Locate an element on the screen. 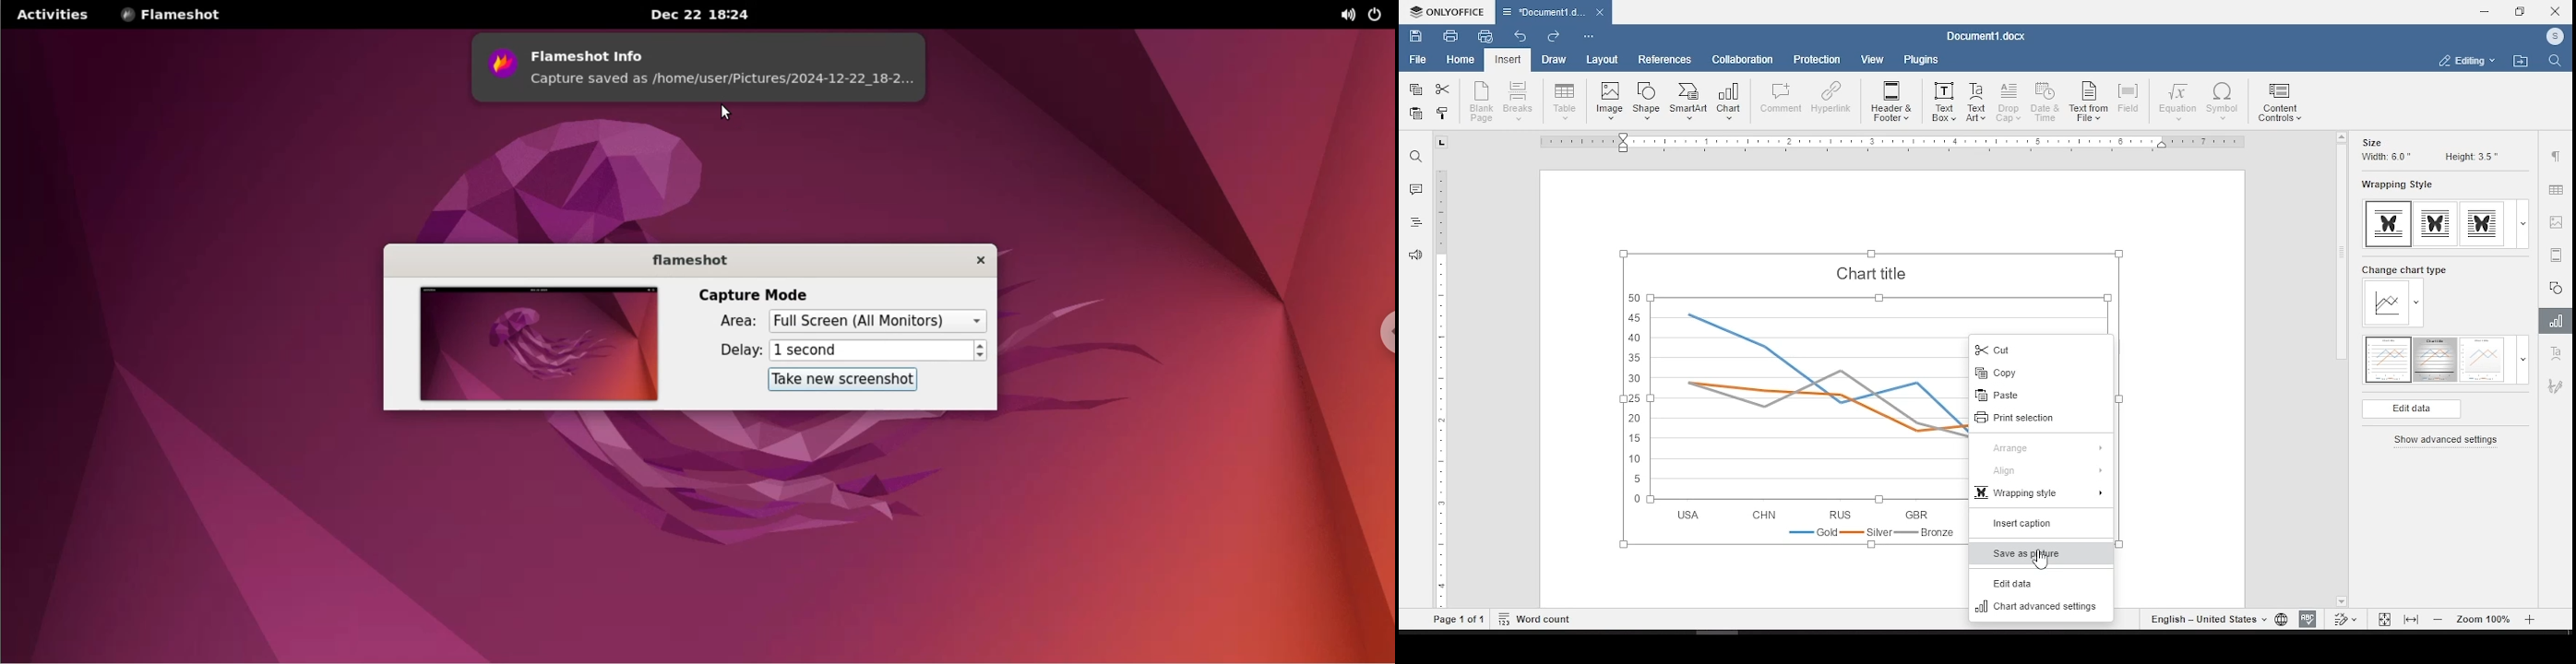 Image resolution: width=2576 pixels, height=672 pixels. print selection is located at coordinates (2037, 419).